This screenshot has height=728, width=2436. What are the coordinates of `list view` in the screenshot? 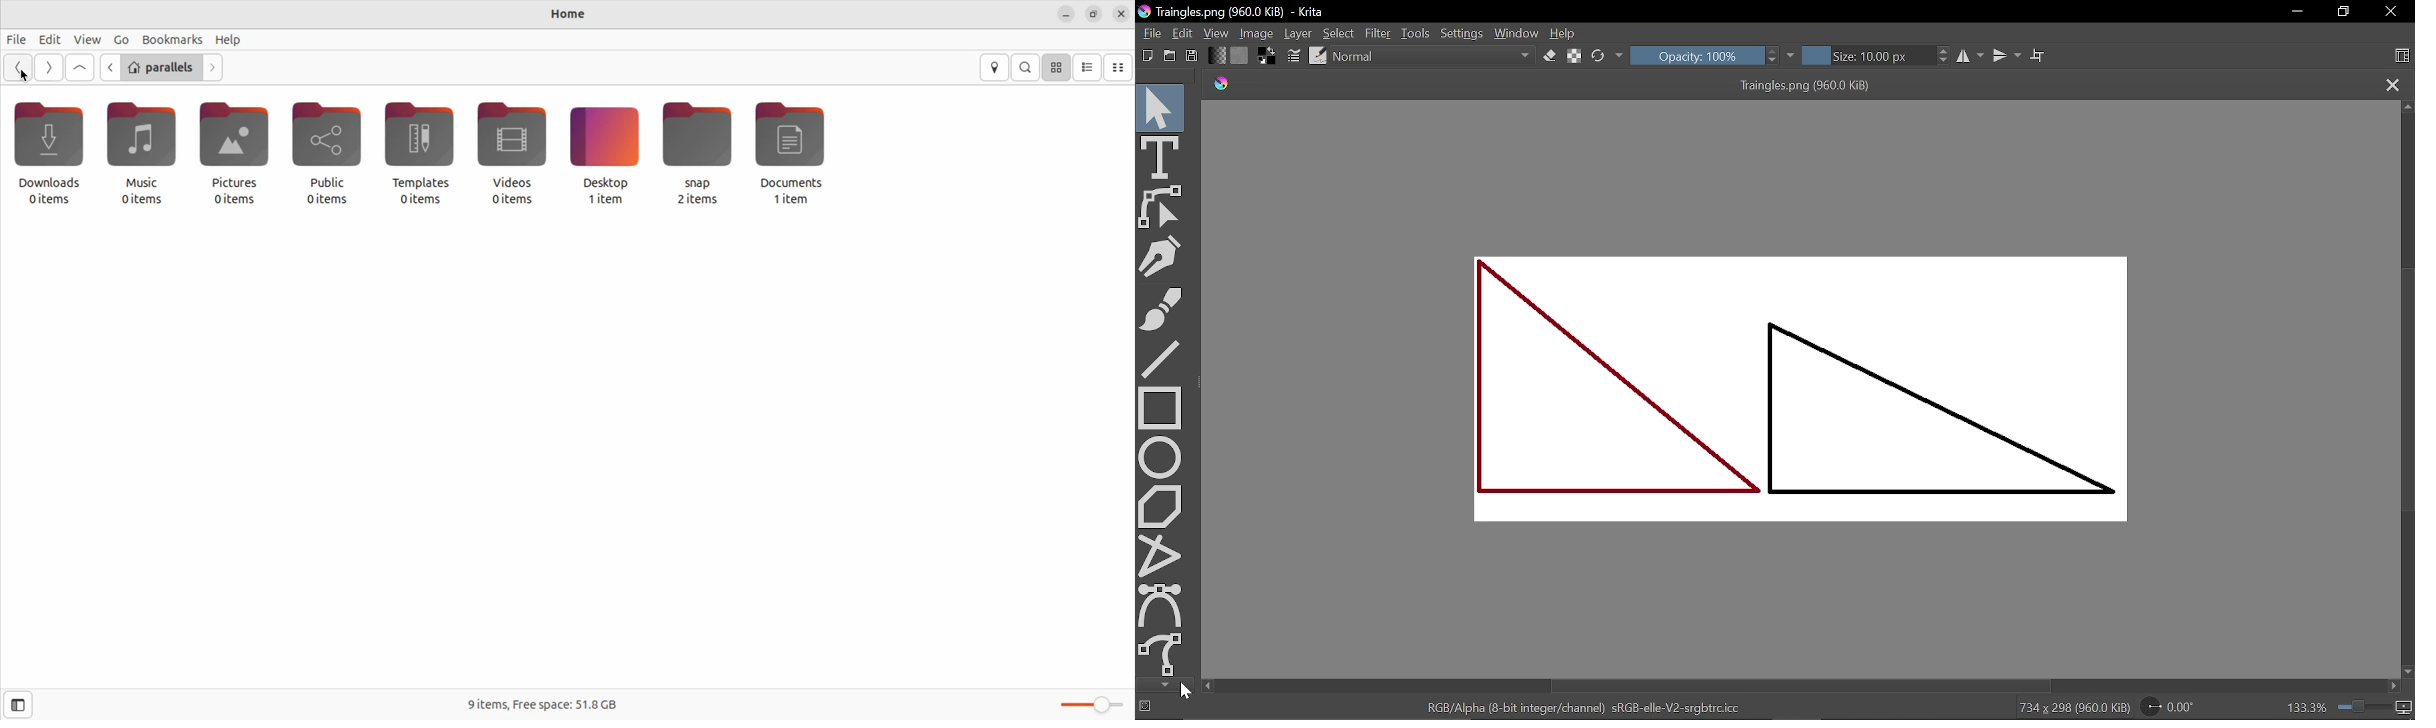 It's located at (1088, 67).